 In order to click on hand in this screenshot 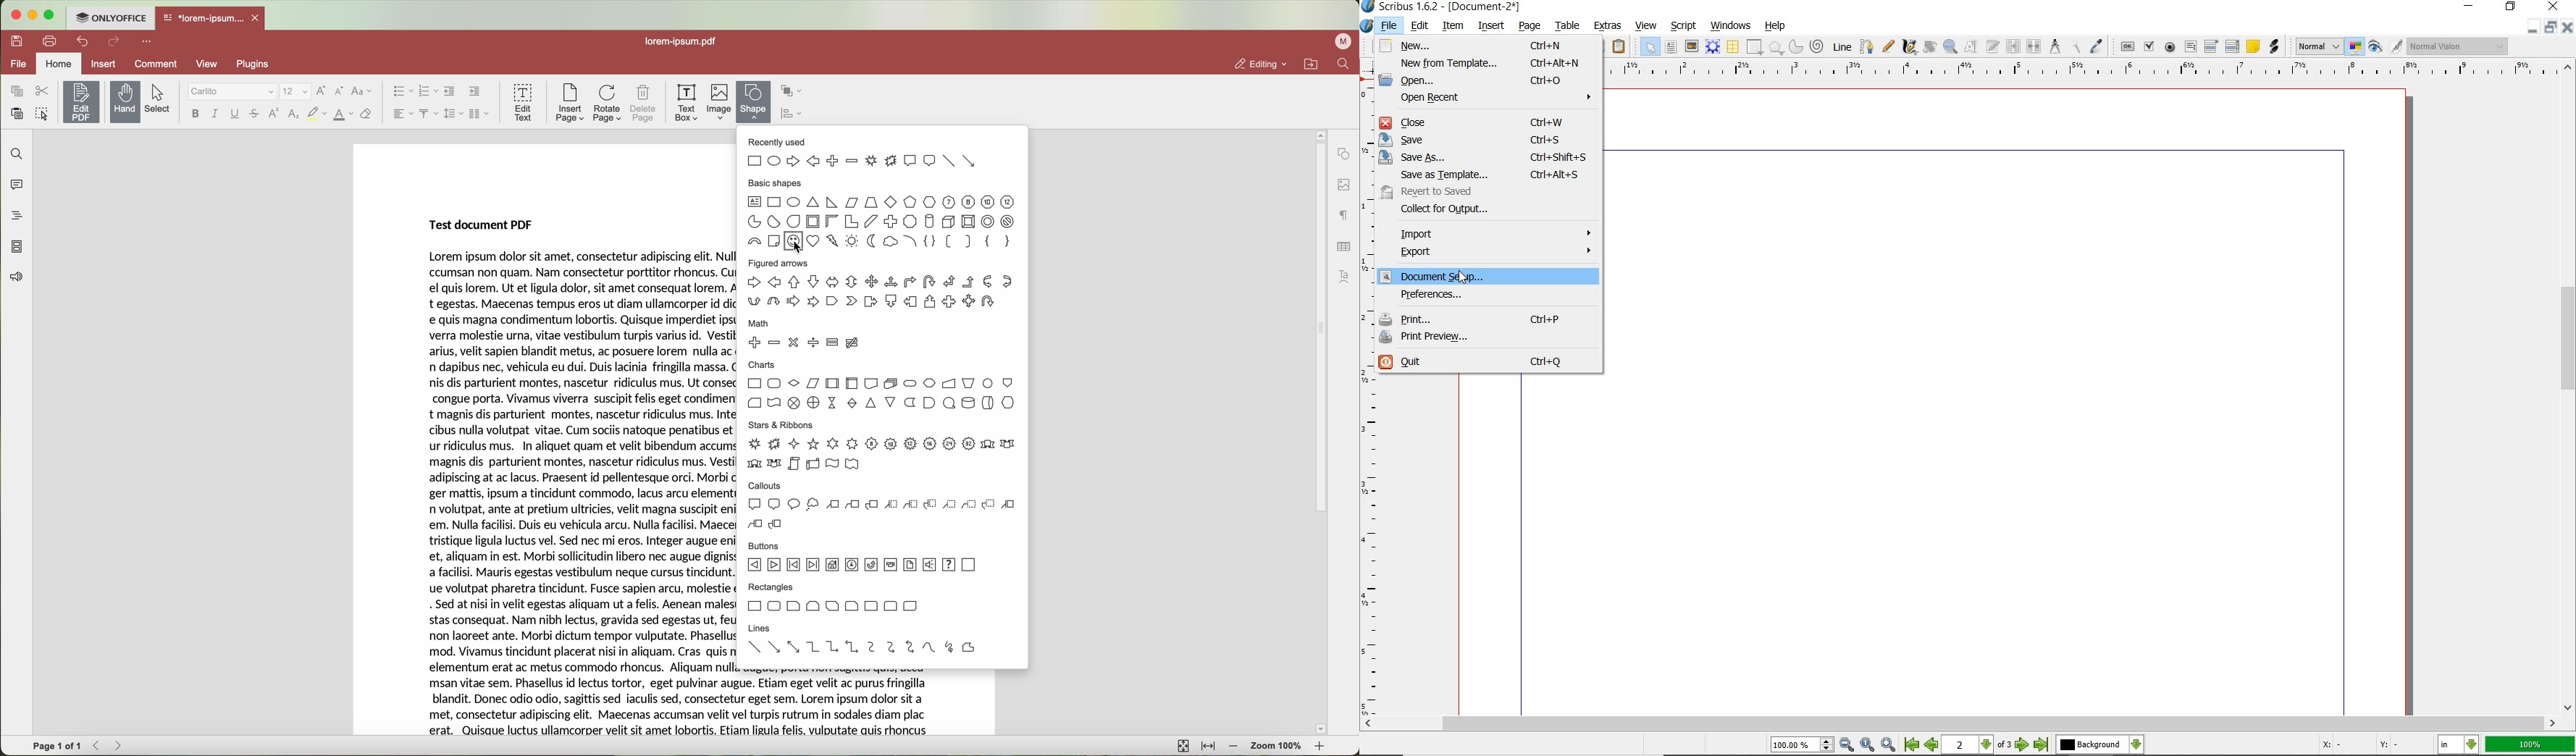, I will do `click(125, 102)`.